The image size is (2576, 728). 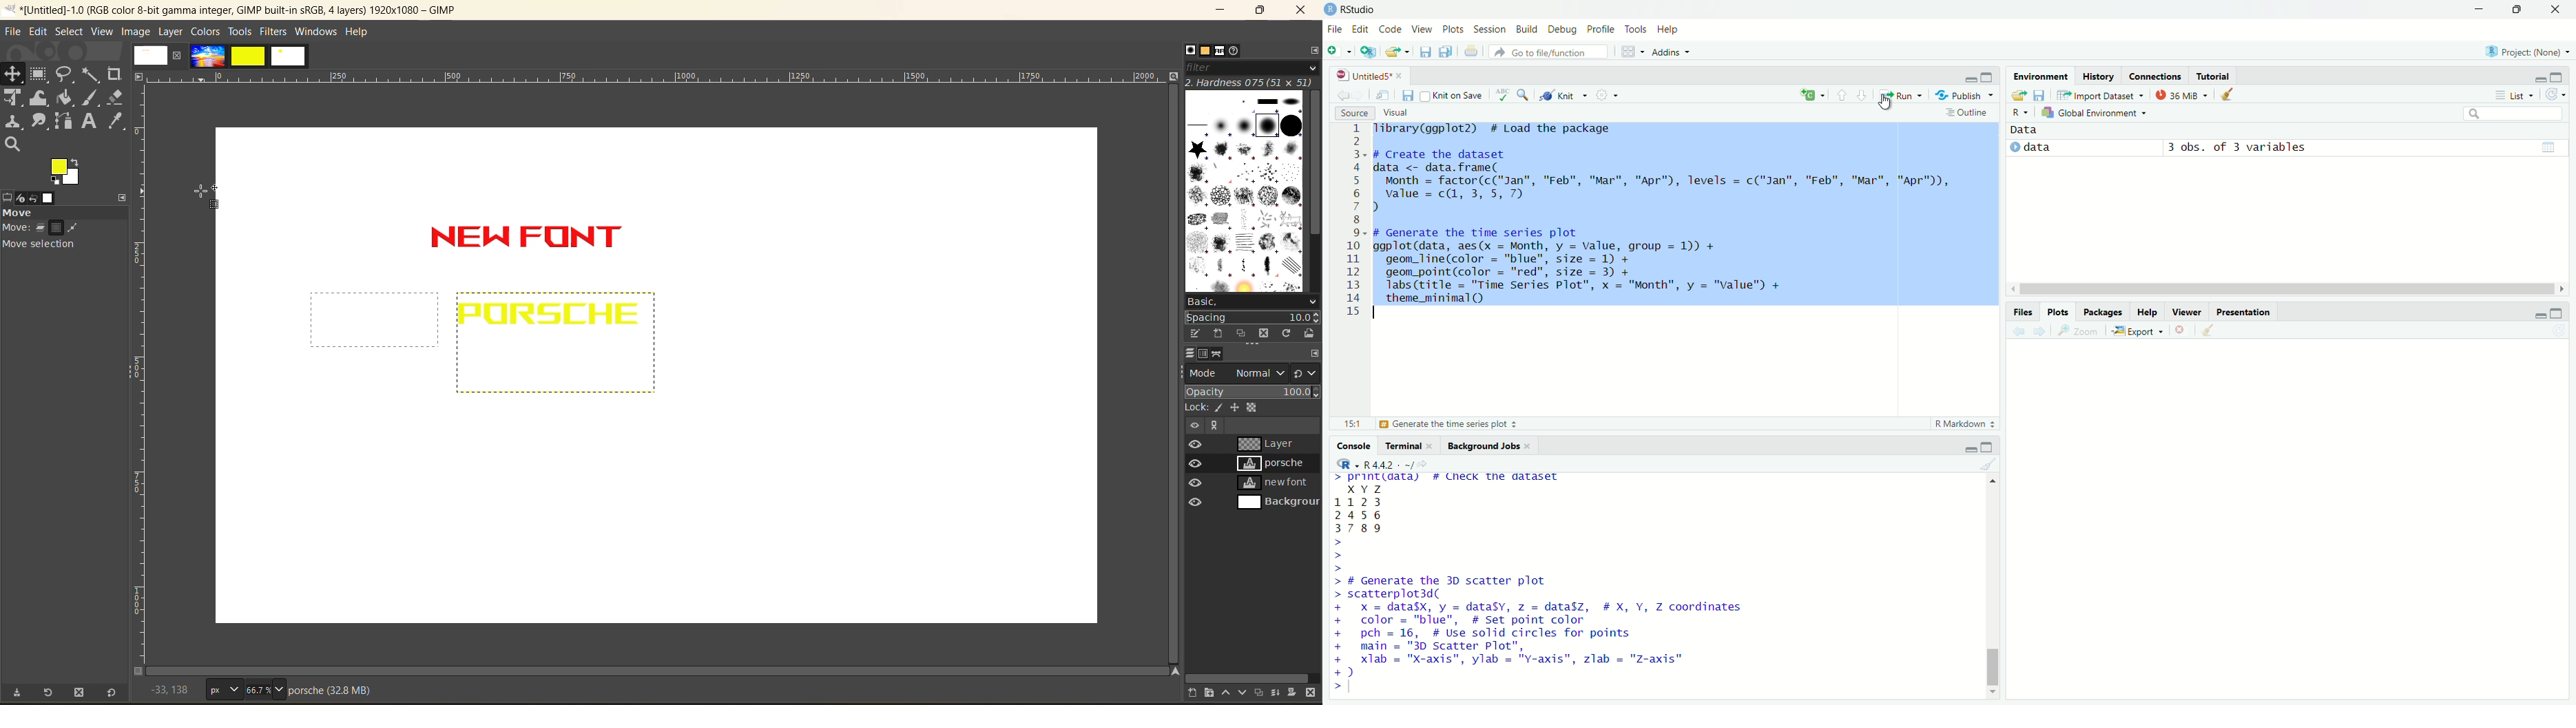 I want to click on move right, so click(x=2561, y=288).